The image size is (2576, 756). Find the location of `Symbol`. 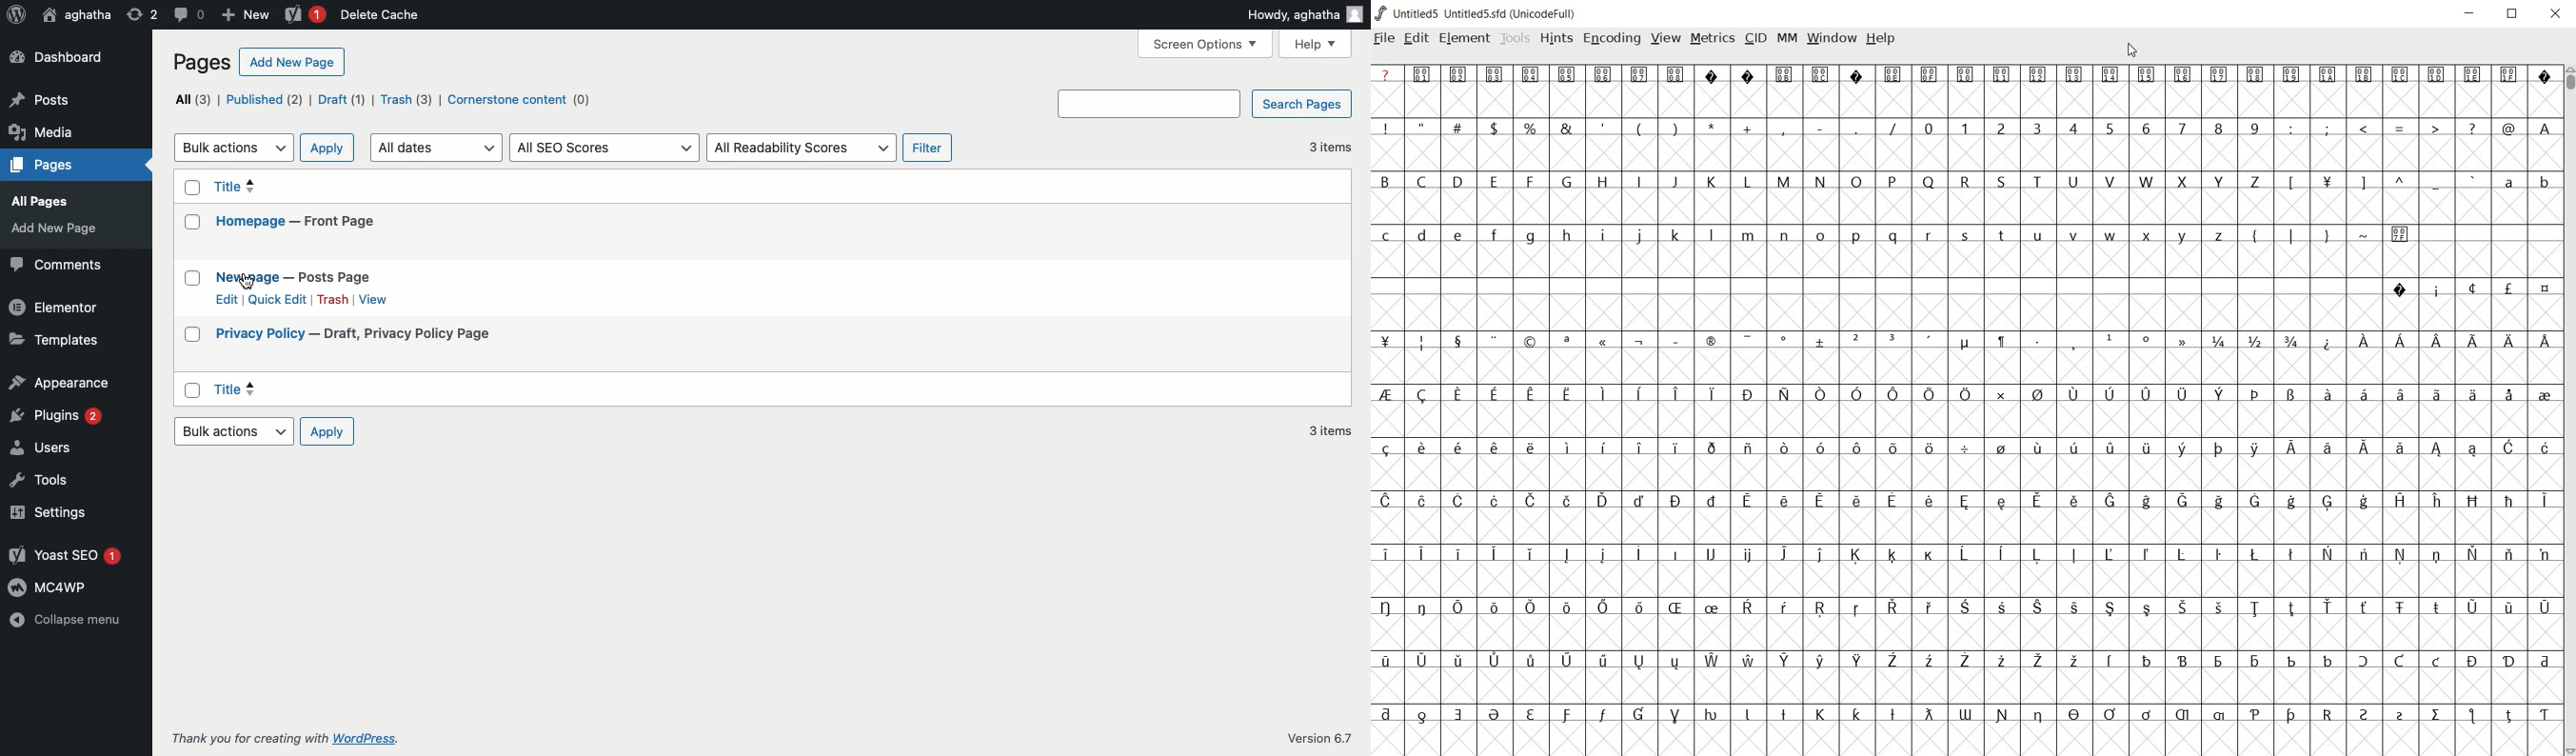

Symbol is located at coordinates (1855, 502).